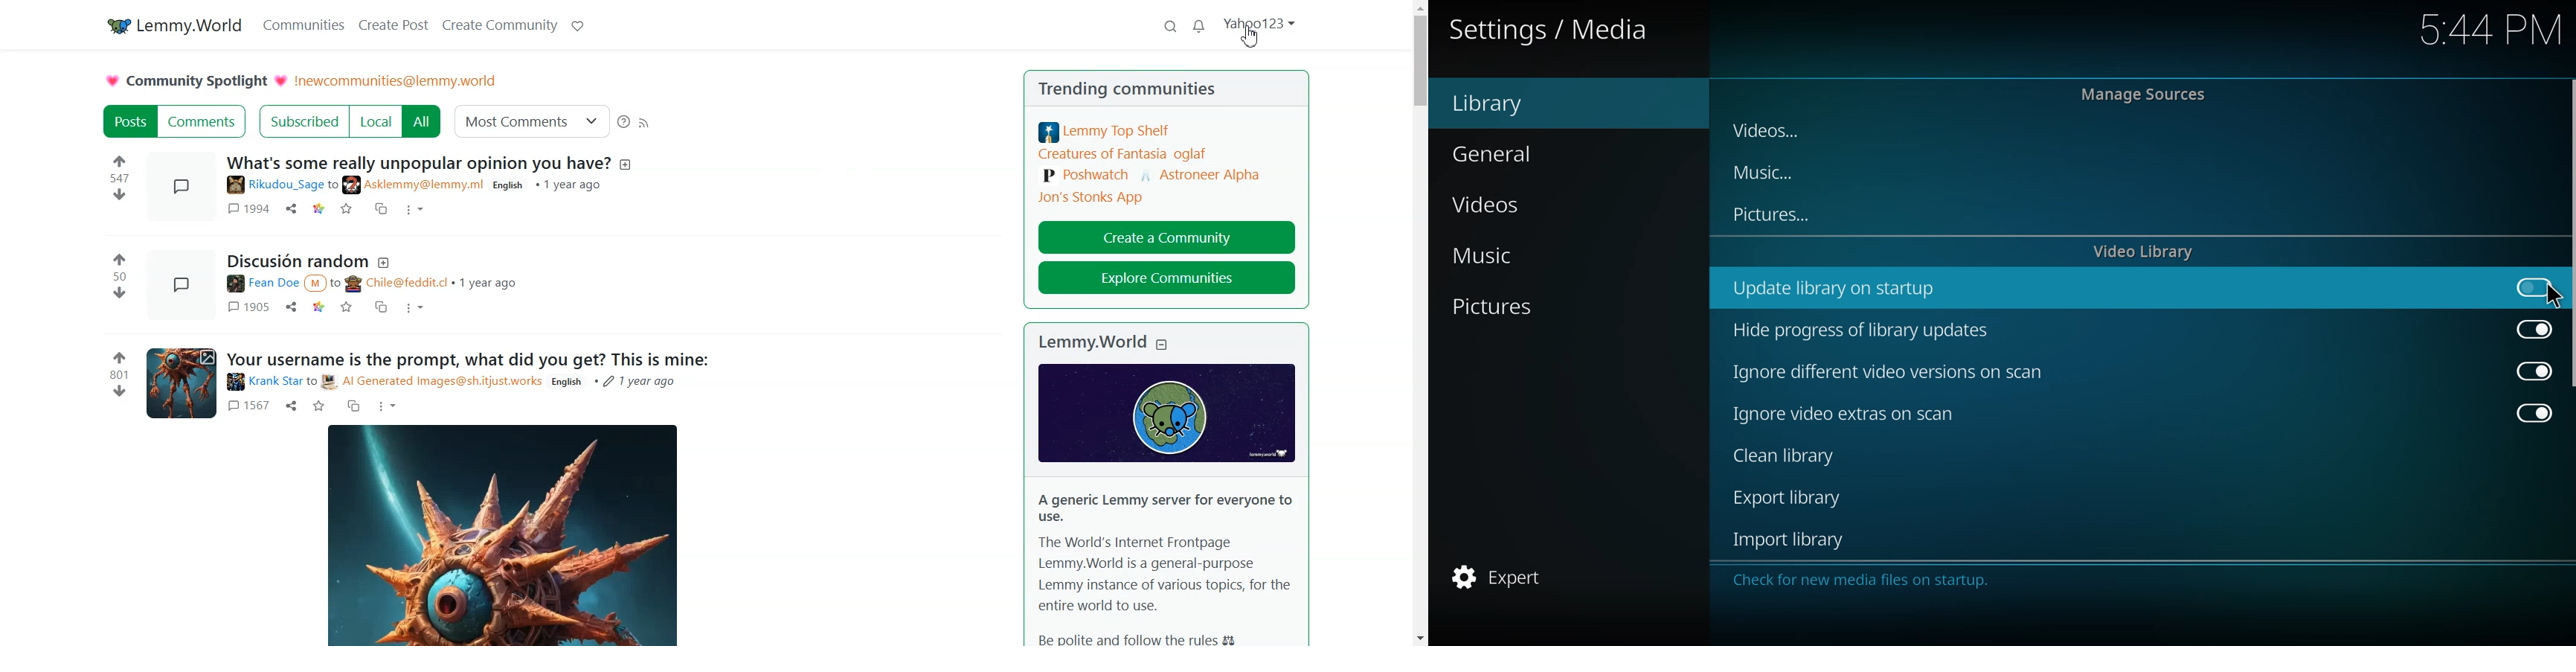 This screenshot has width=2576, height=672. Describe the element at coordinates (1502, 153) in the screenshot. I see `general` at that location.